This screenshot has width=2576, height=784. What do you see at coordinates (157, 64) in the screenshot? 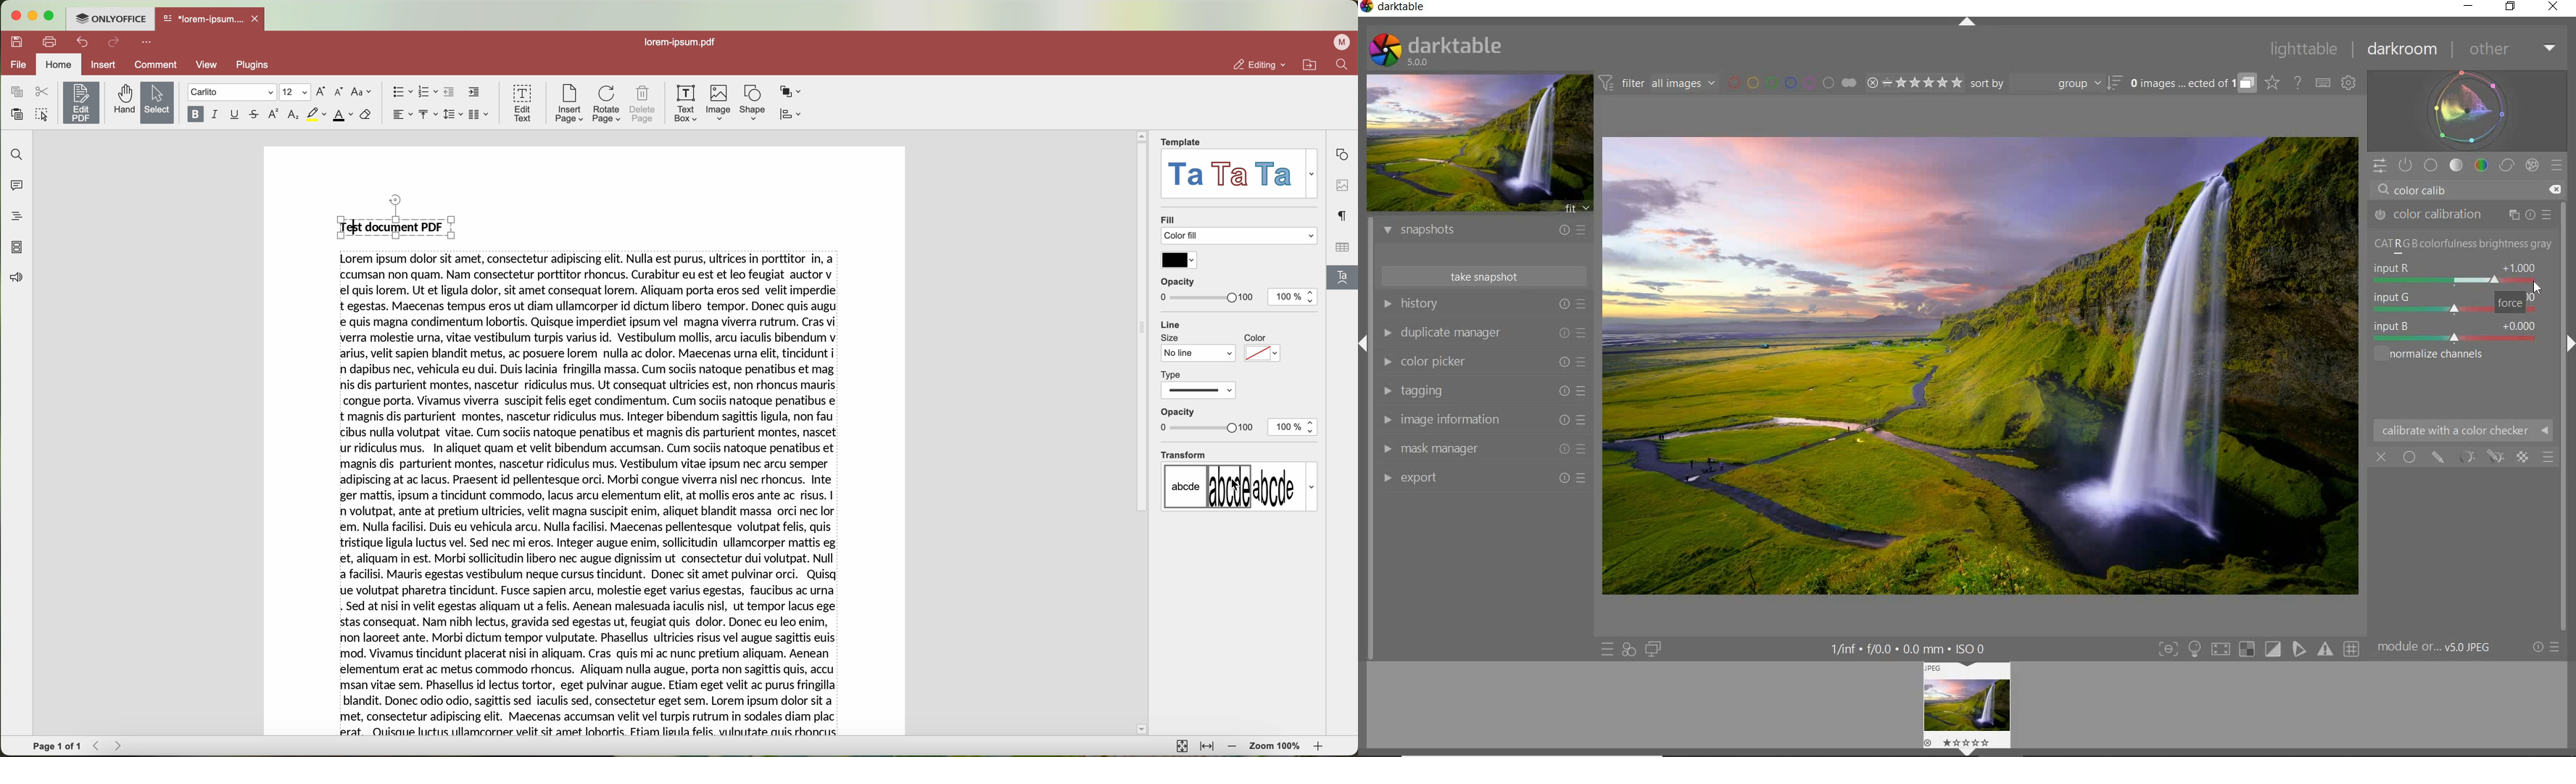
I see `comment` at bounding box center [157, 64].